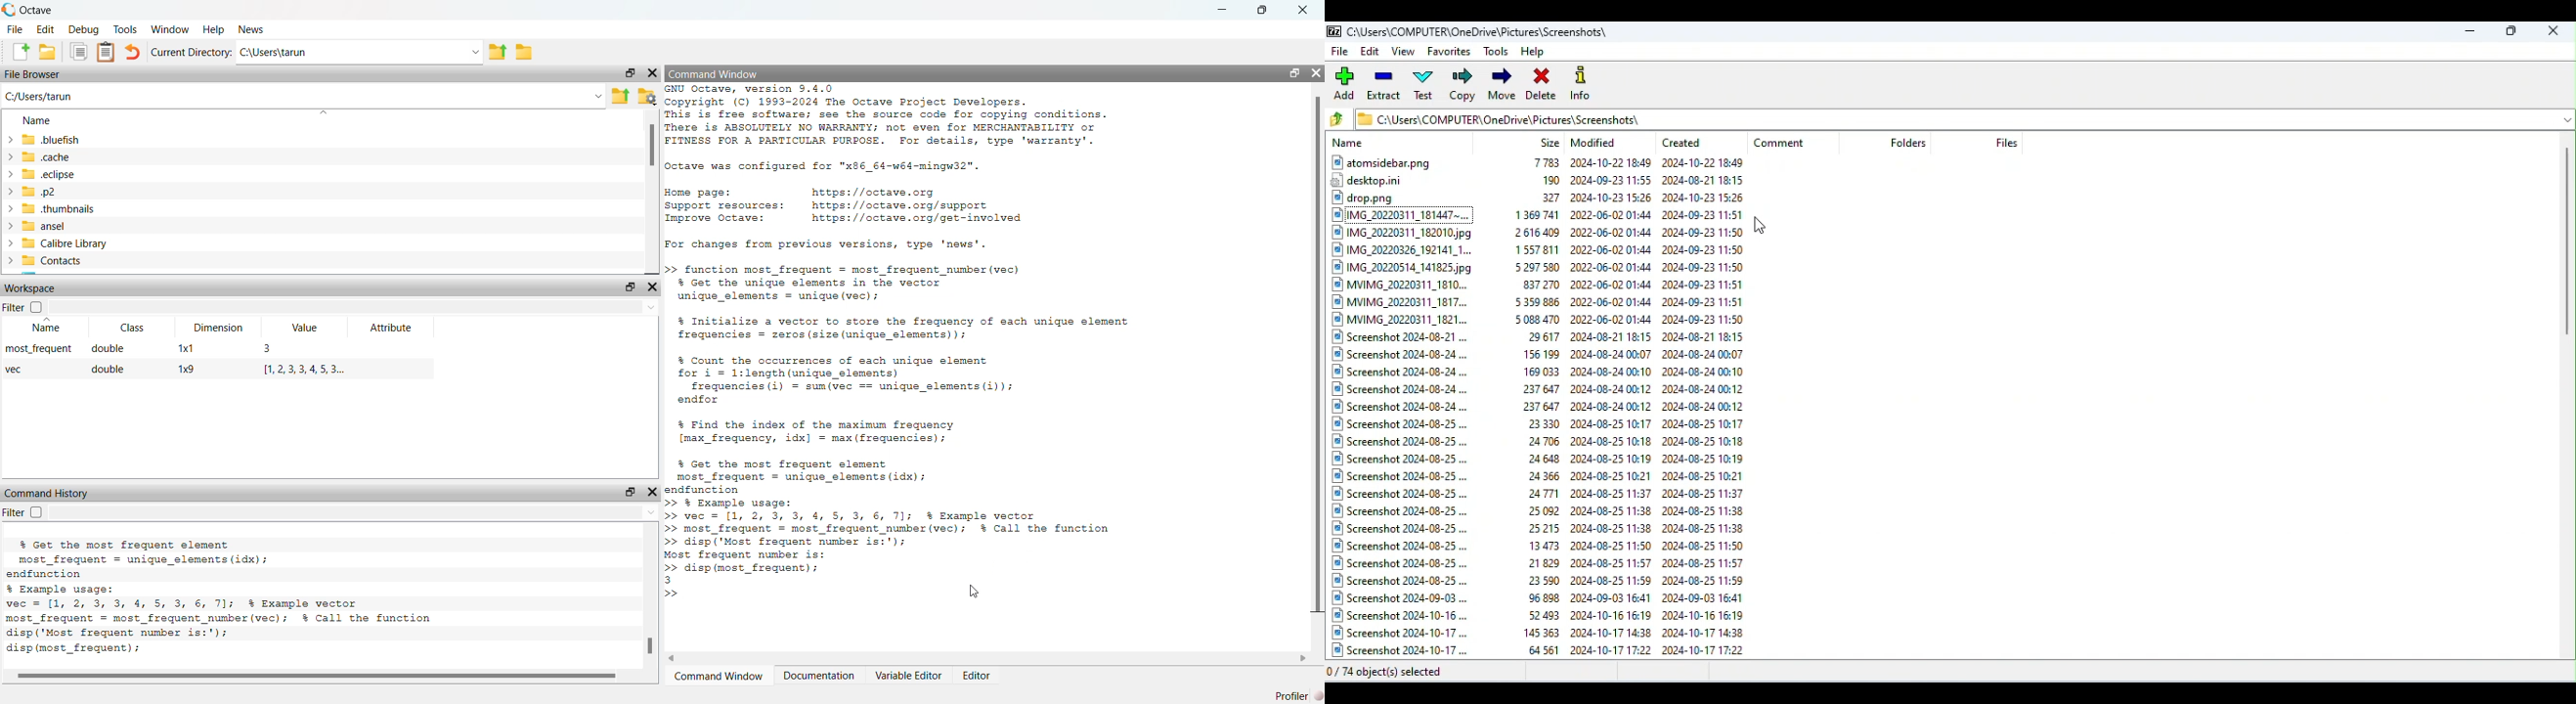 The image size is (2576, 728). I want to click on Enter directory name, so click(475, 51).